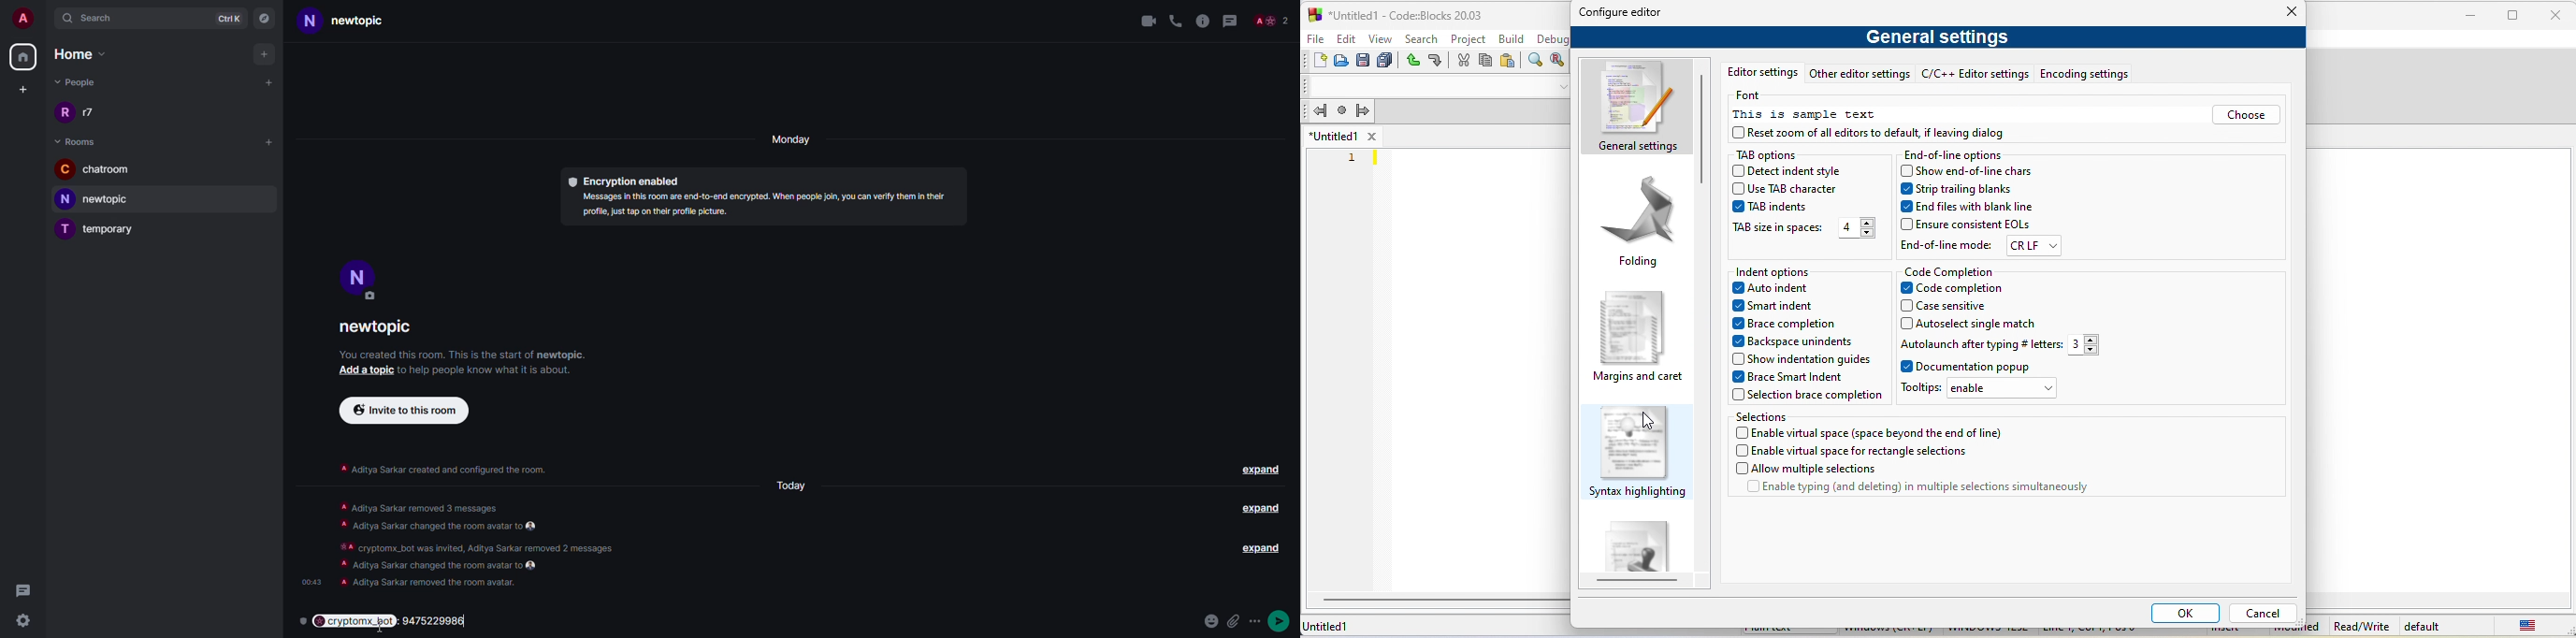  What do you see at coordinates (2009, 345) in the screenshot?
I see `autolaunch after typing letters` at bounding box center [2009, 345].